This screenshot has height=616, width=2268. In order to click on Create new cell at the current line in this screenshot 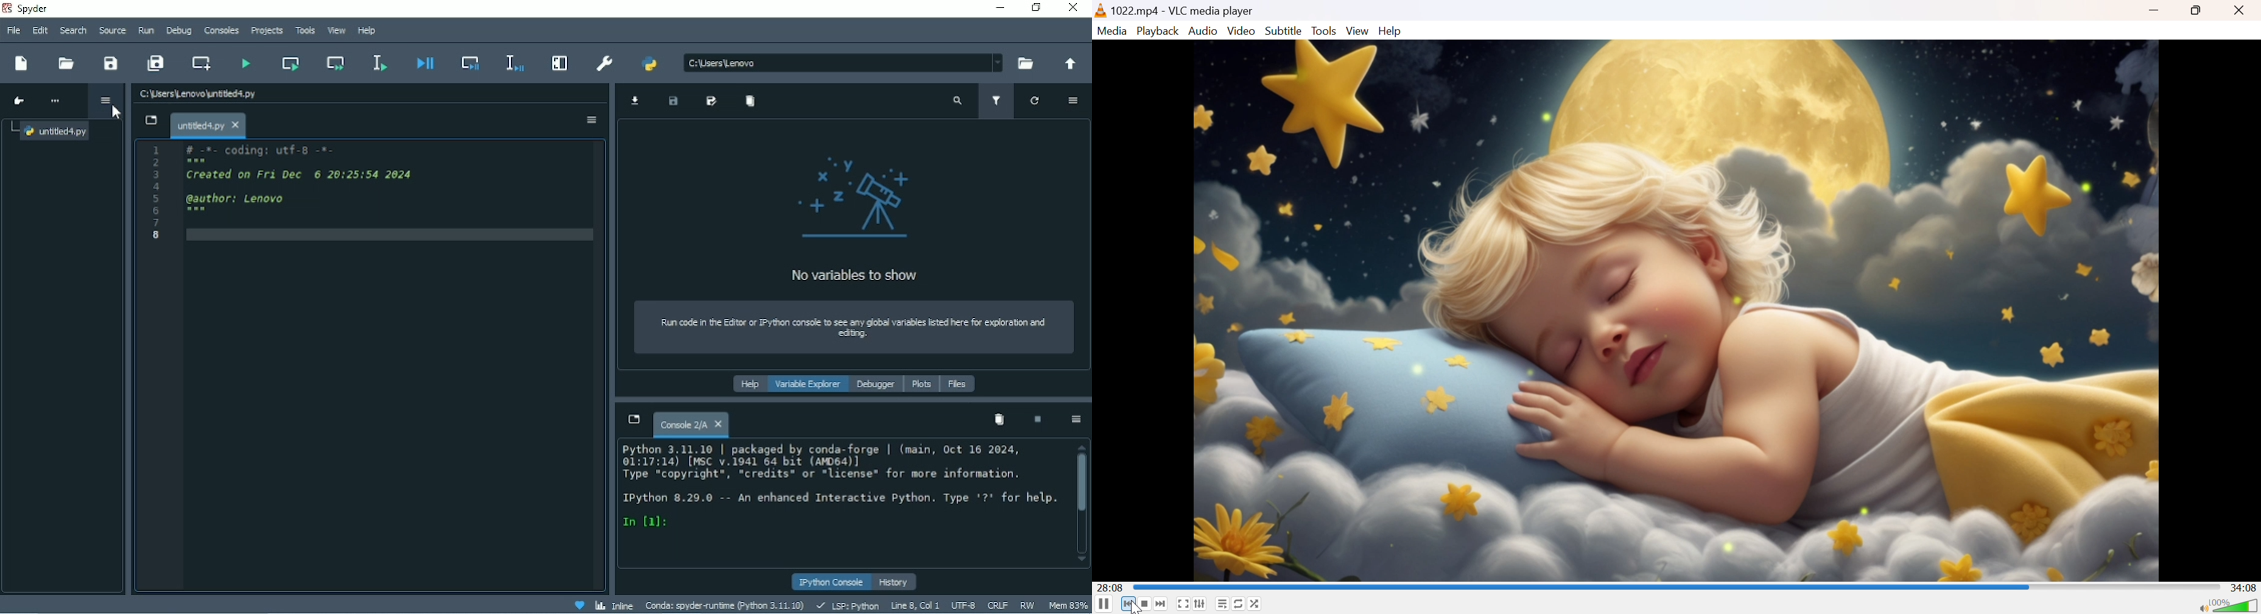, I will do `click(199, 62)`.